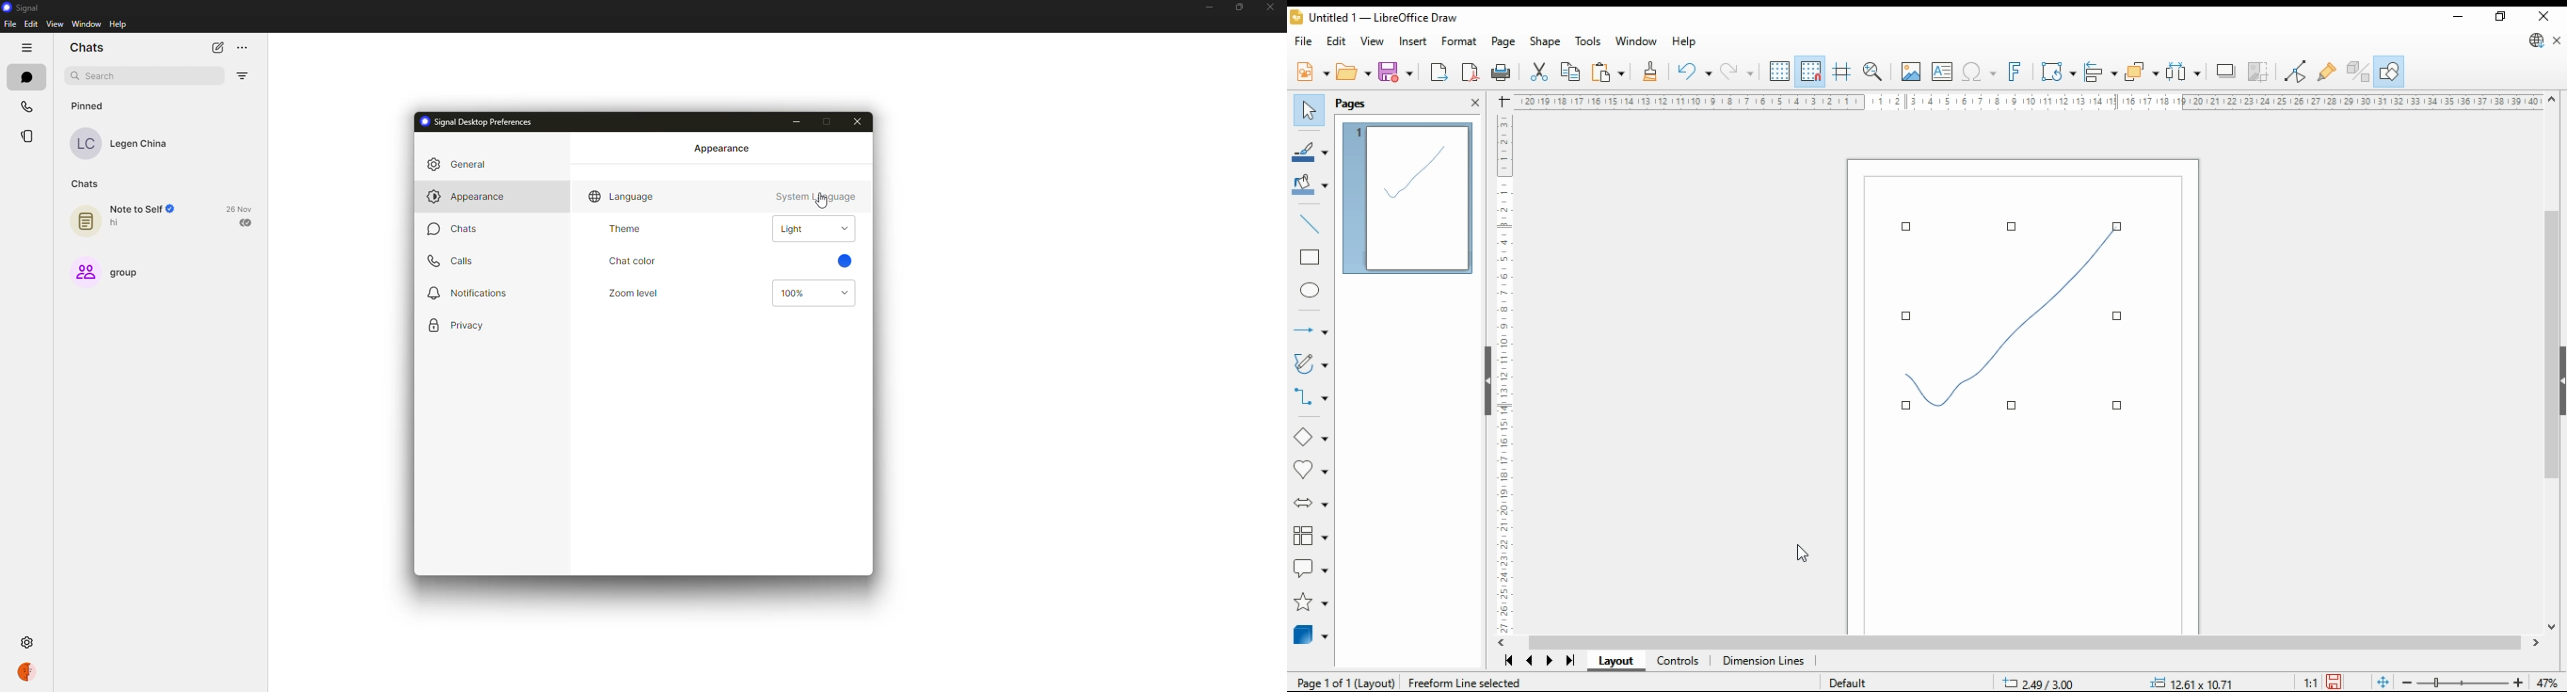 The width and height of the screenshot is (2576, 700). What do you see at coordinates (2559, 39) in the screenshot?
I see `close document` at bounding box center [2559, 39].